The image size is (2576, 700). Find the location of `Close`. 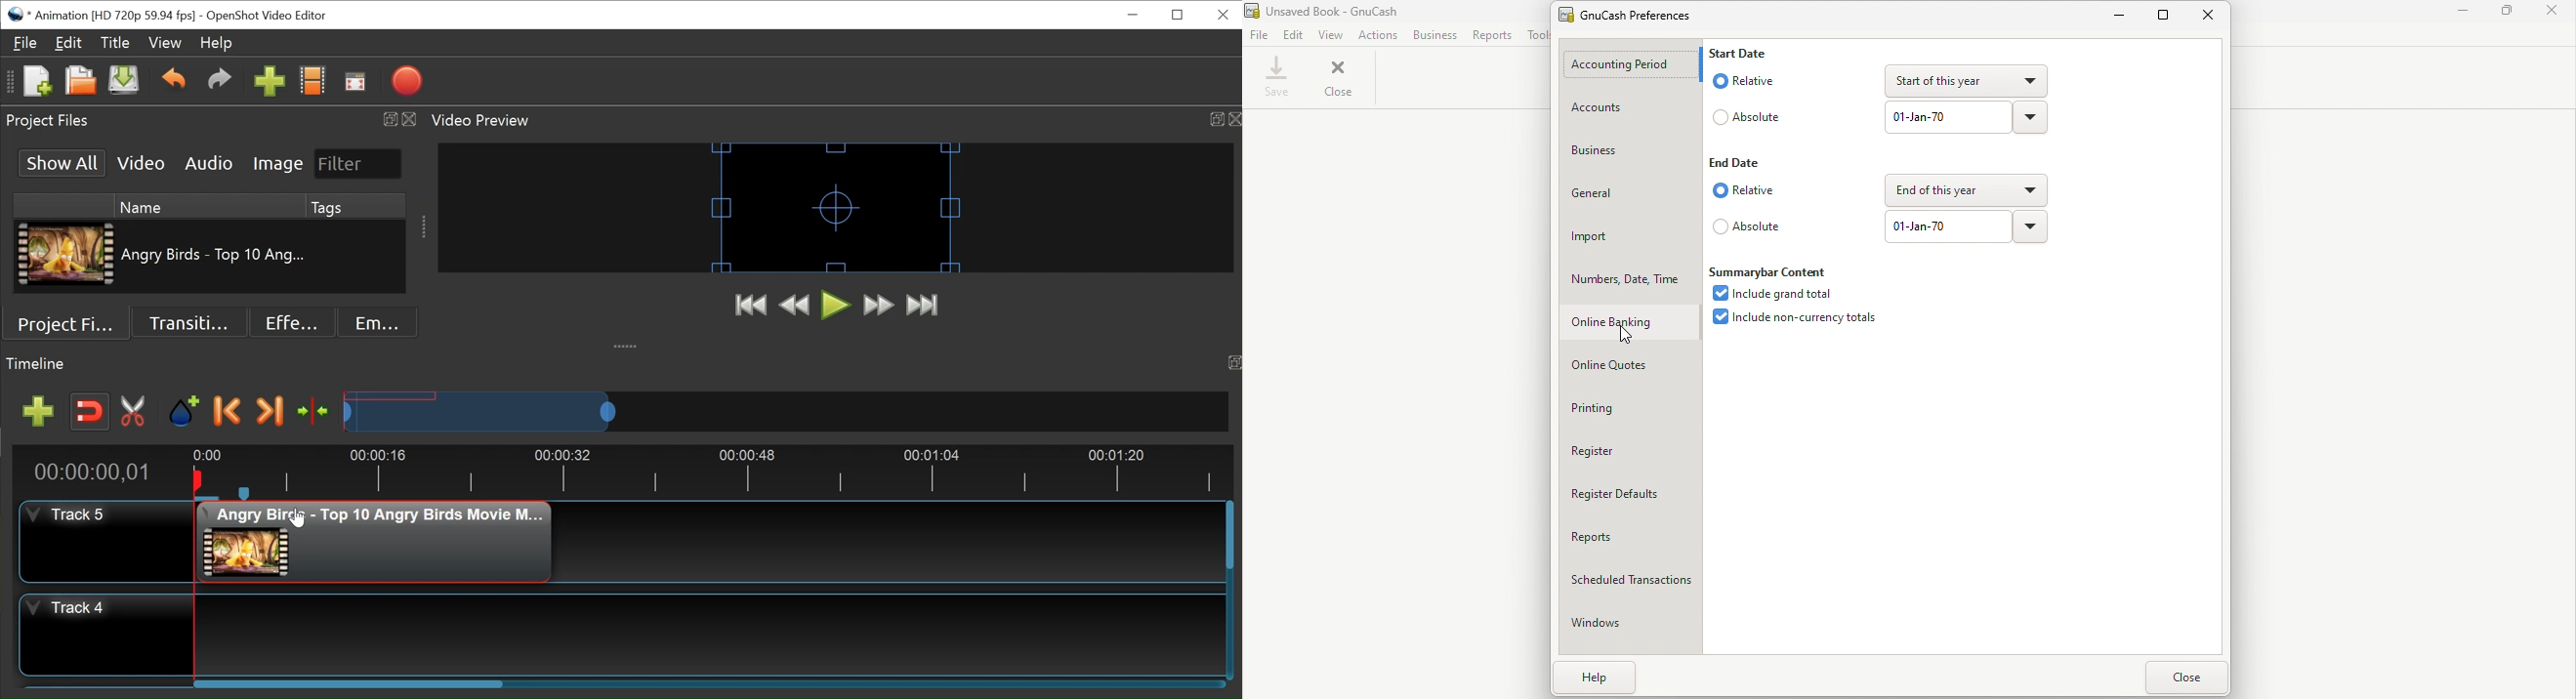

Close is located at coordinates (2553, 14).